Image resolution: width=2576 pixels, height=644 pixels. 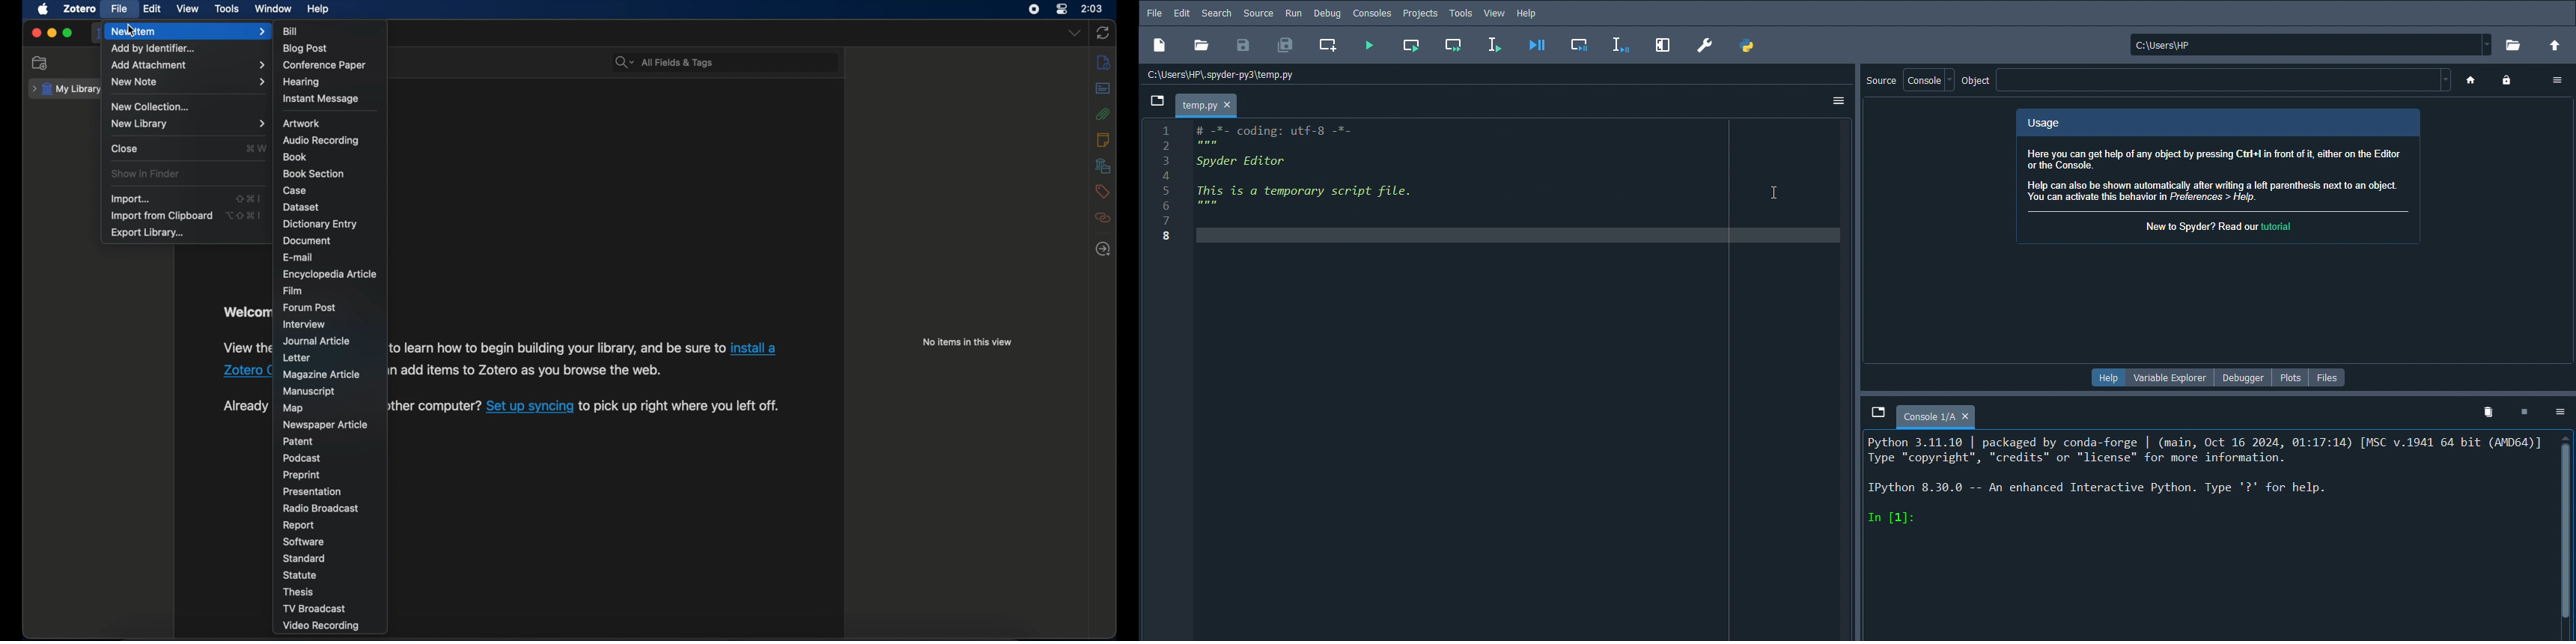 What do you see at coordinates (147, 174) in the screenshot?
I see `show in finder` at bounding box center [147, 174].